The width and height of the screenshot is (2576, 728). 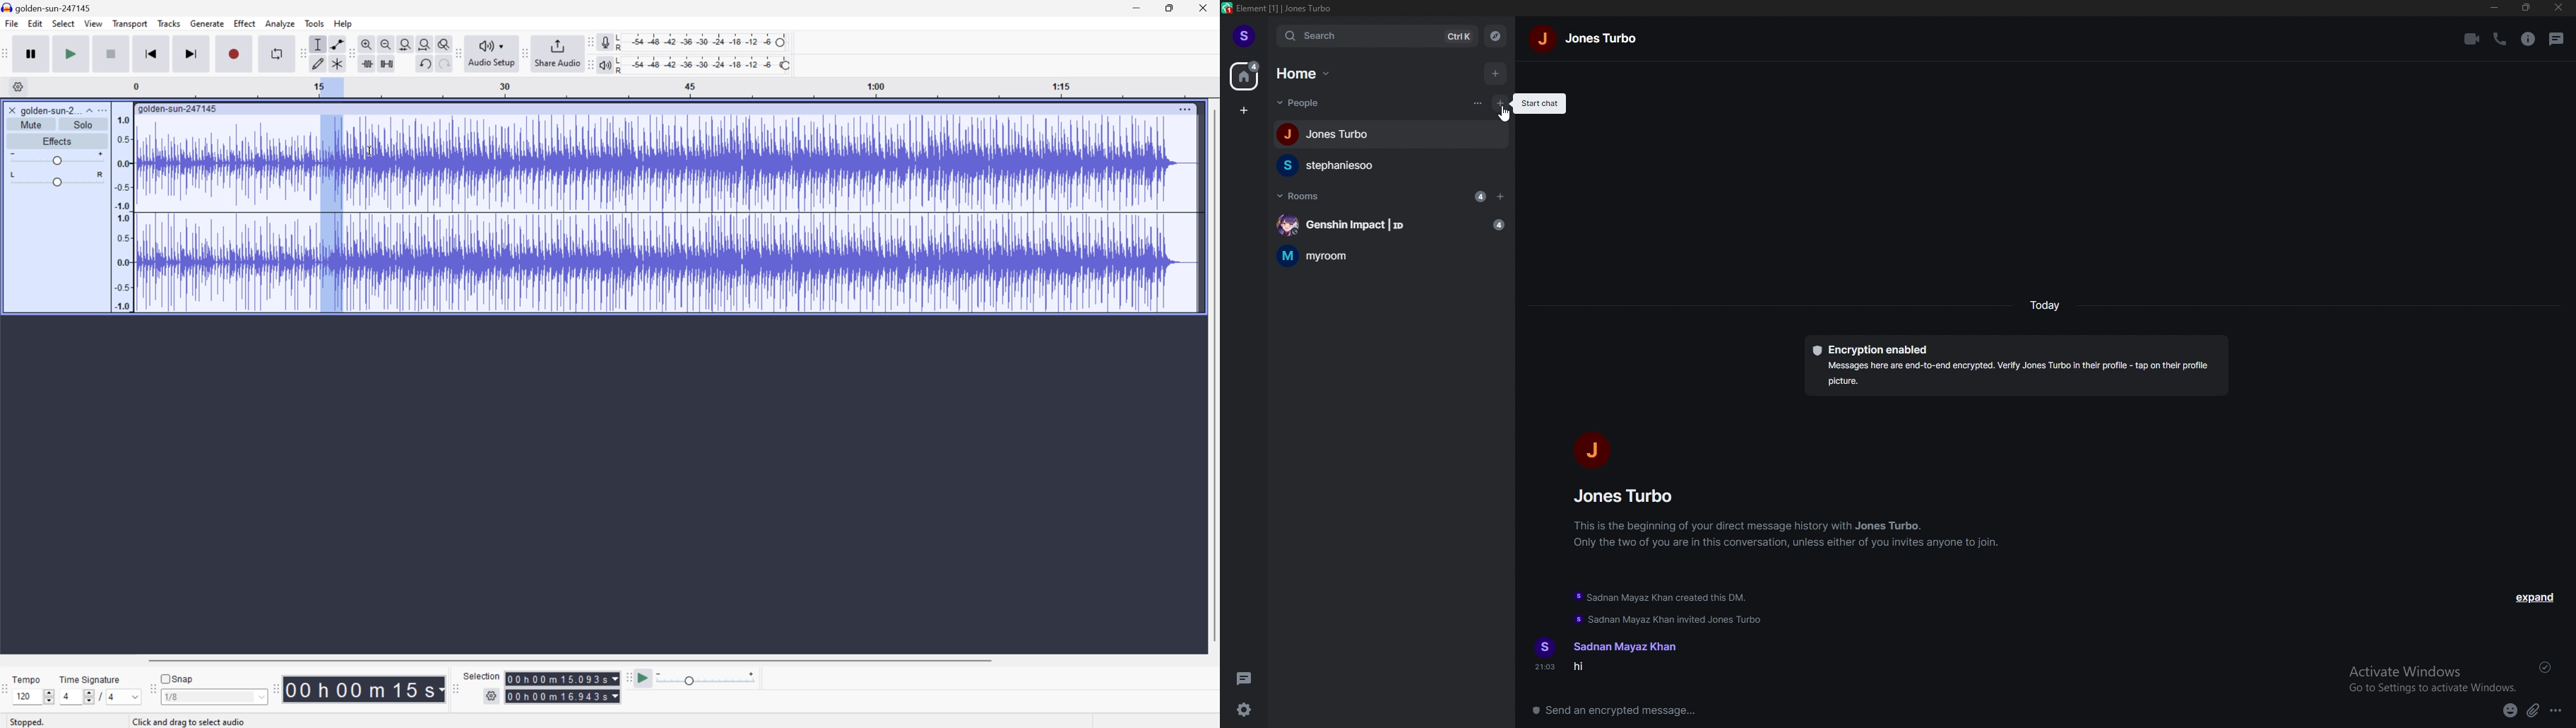 I want to click on cursor, so click(x=1502, y=112).